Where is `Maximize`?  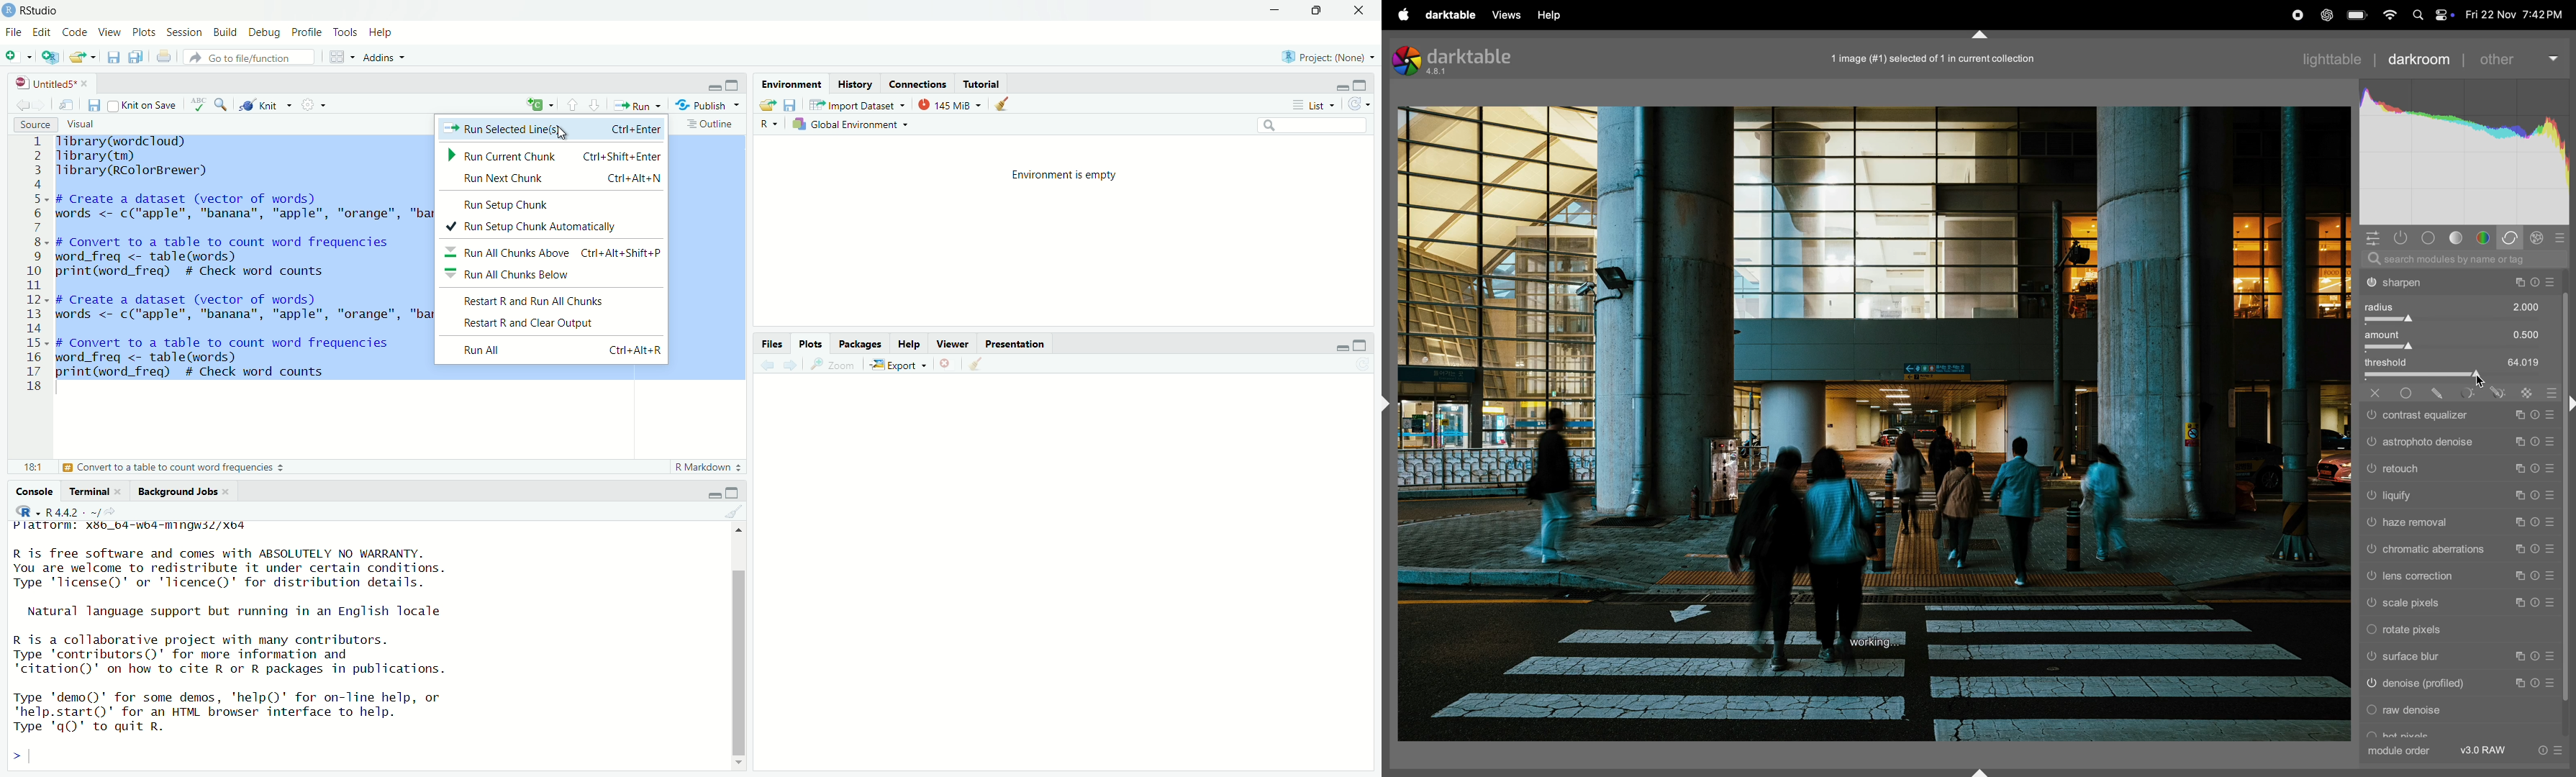 Maximize is located at coordinates (735, 86).